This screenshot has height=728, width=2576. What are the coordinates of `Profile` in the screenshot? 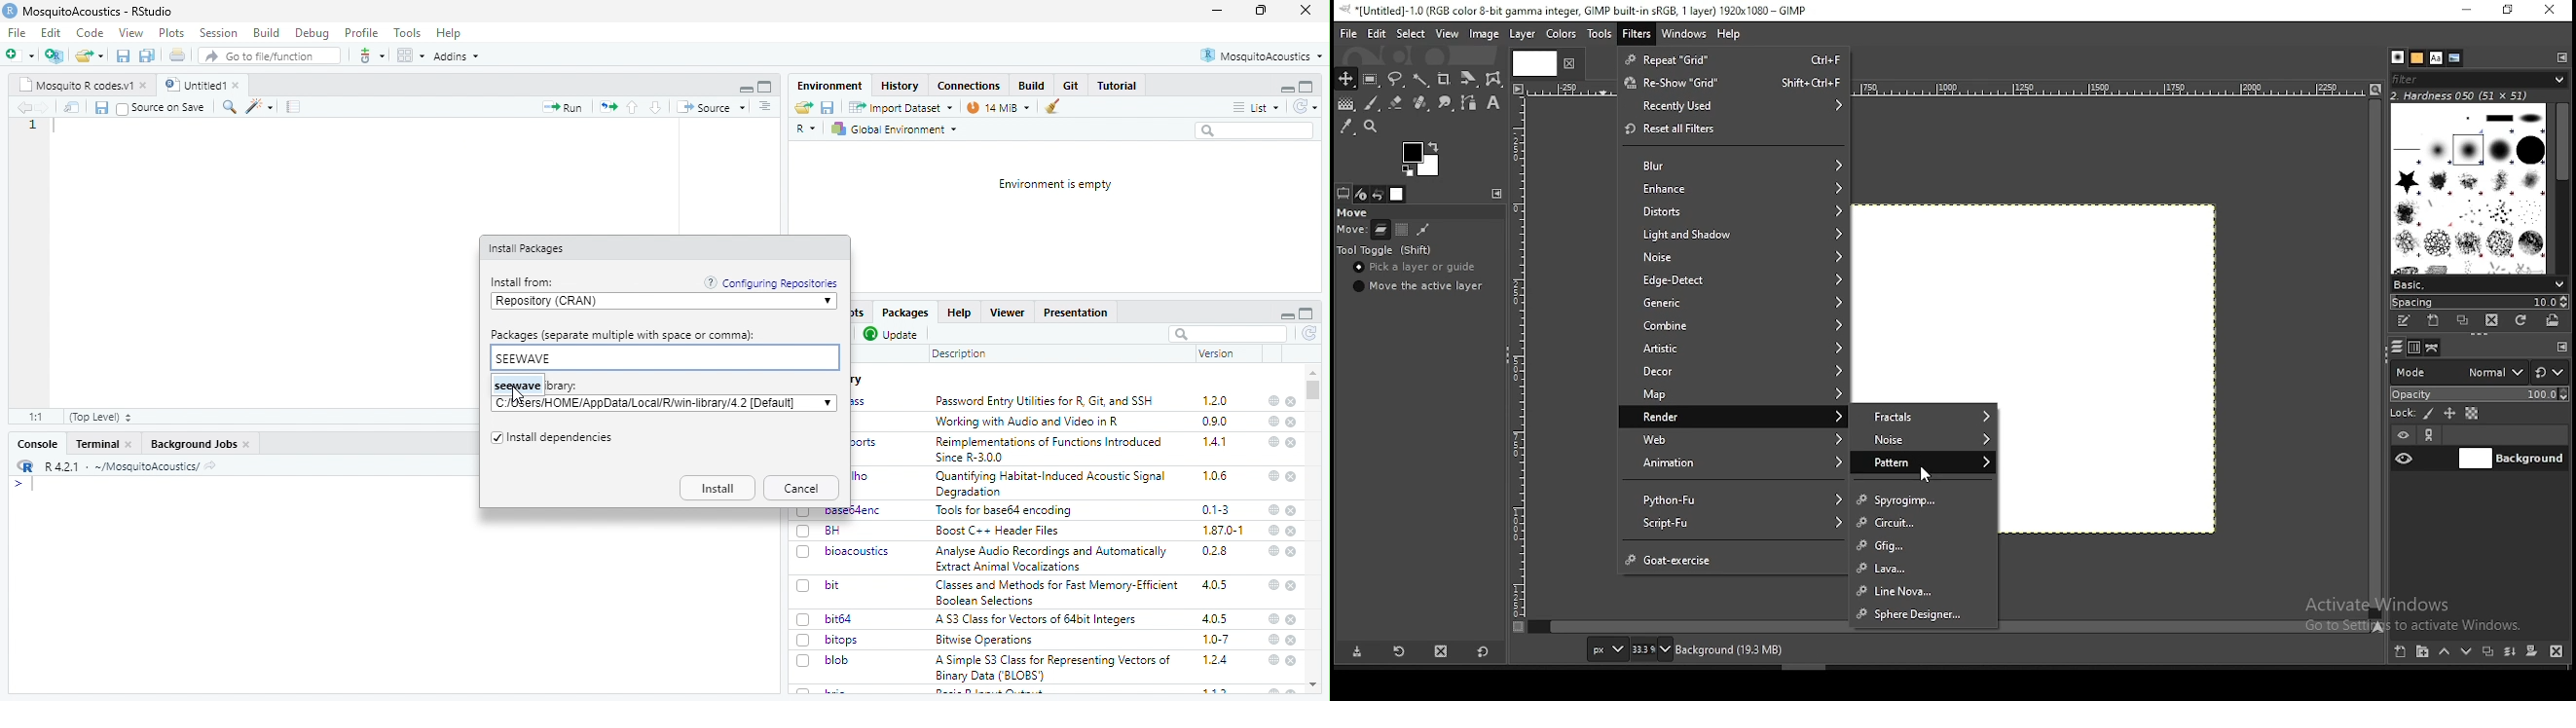 It's located at (363, 33).